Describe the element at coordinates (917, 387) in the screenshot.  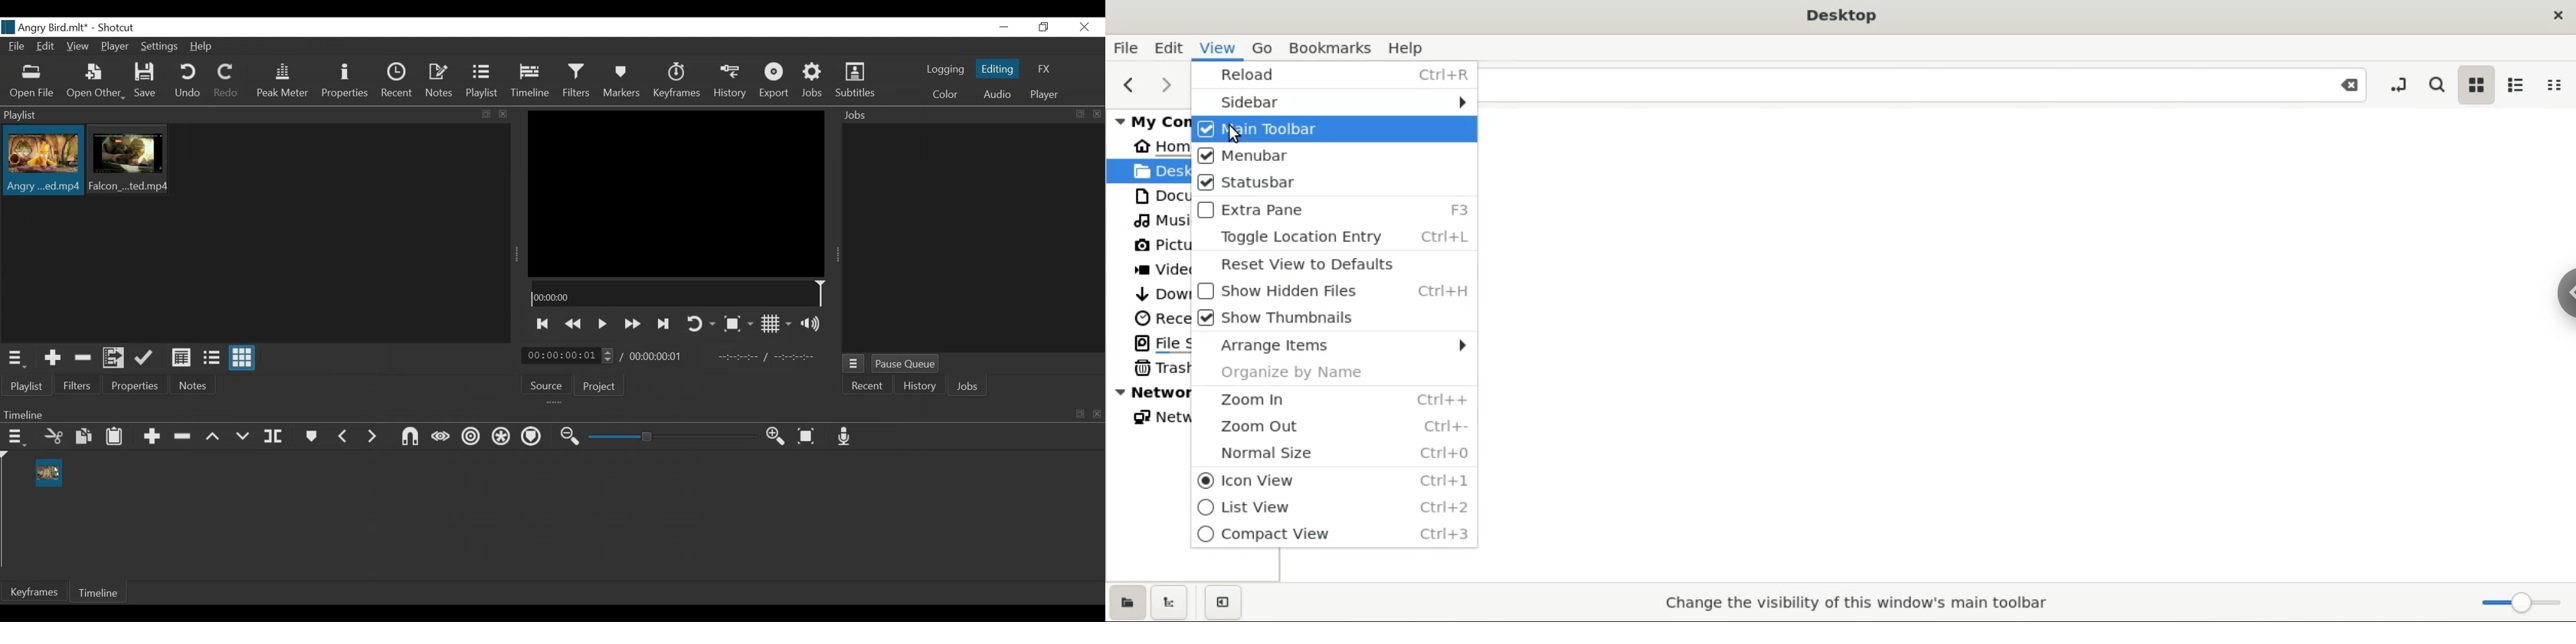
I see `History` at that location.